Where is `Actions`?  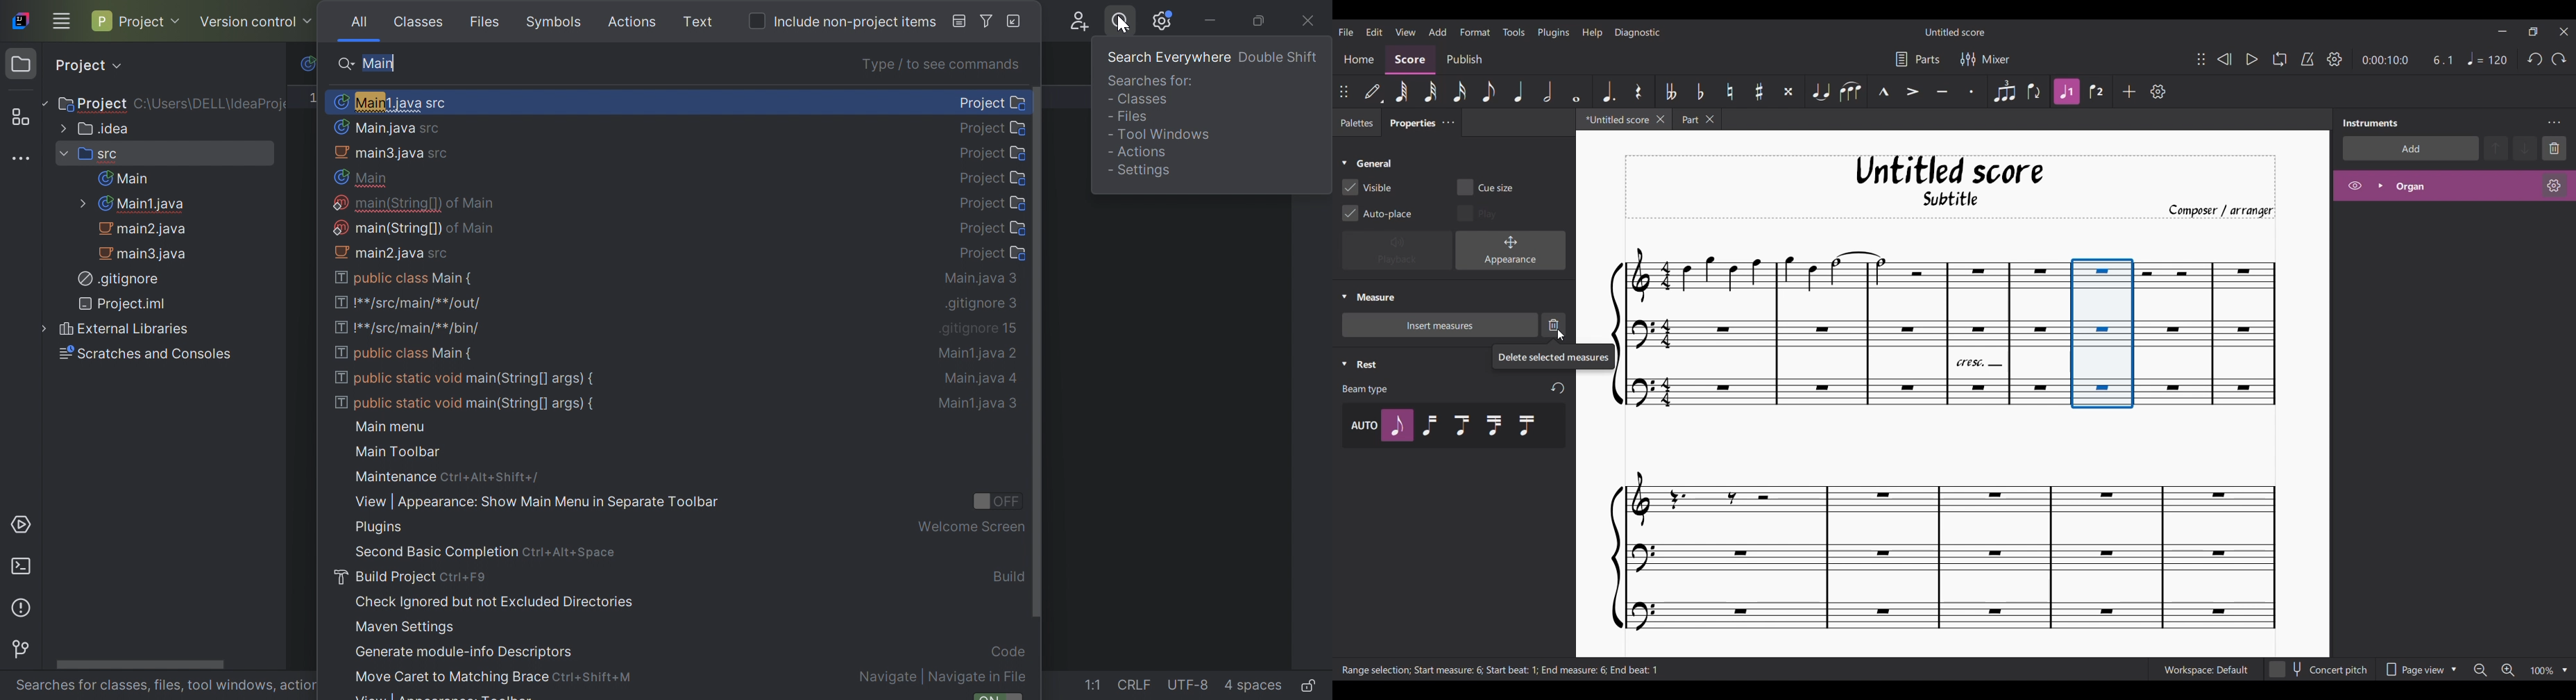 Actions is located at coordinates (635, 22).